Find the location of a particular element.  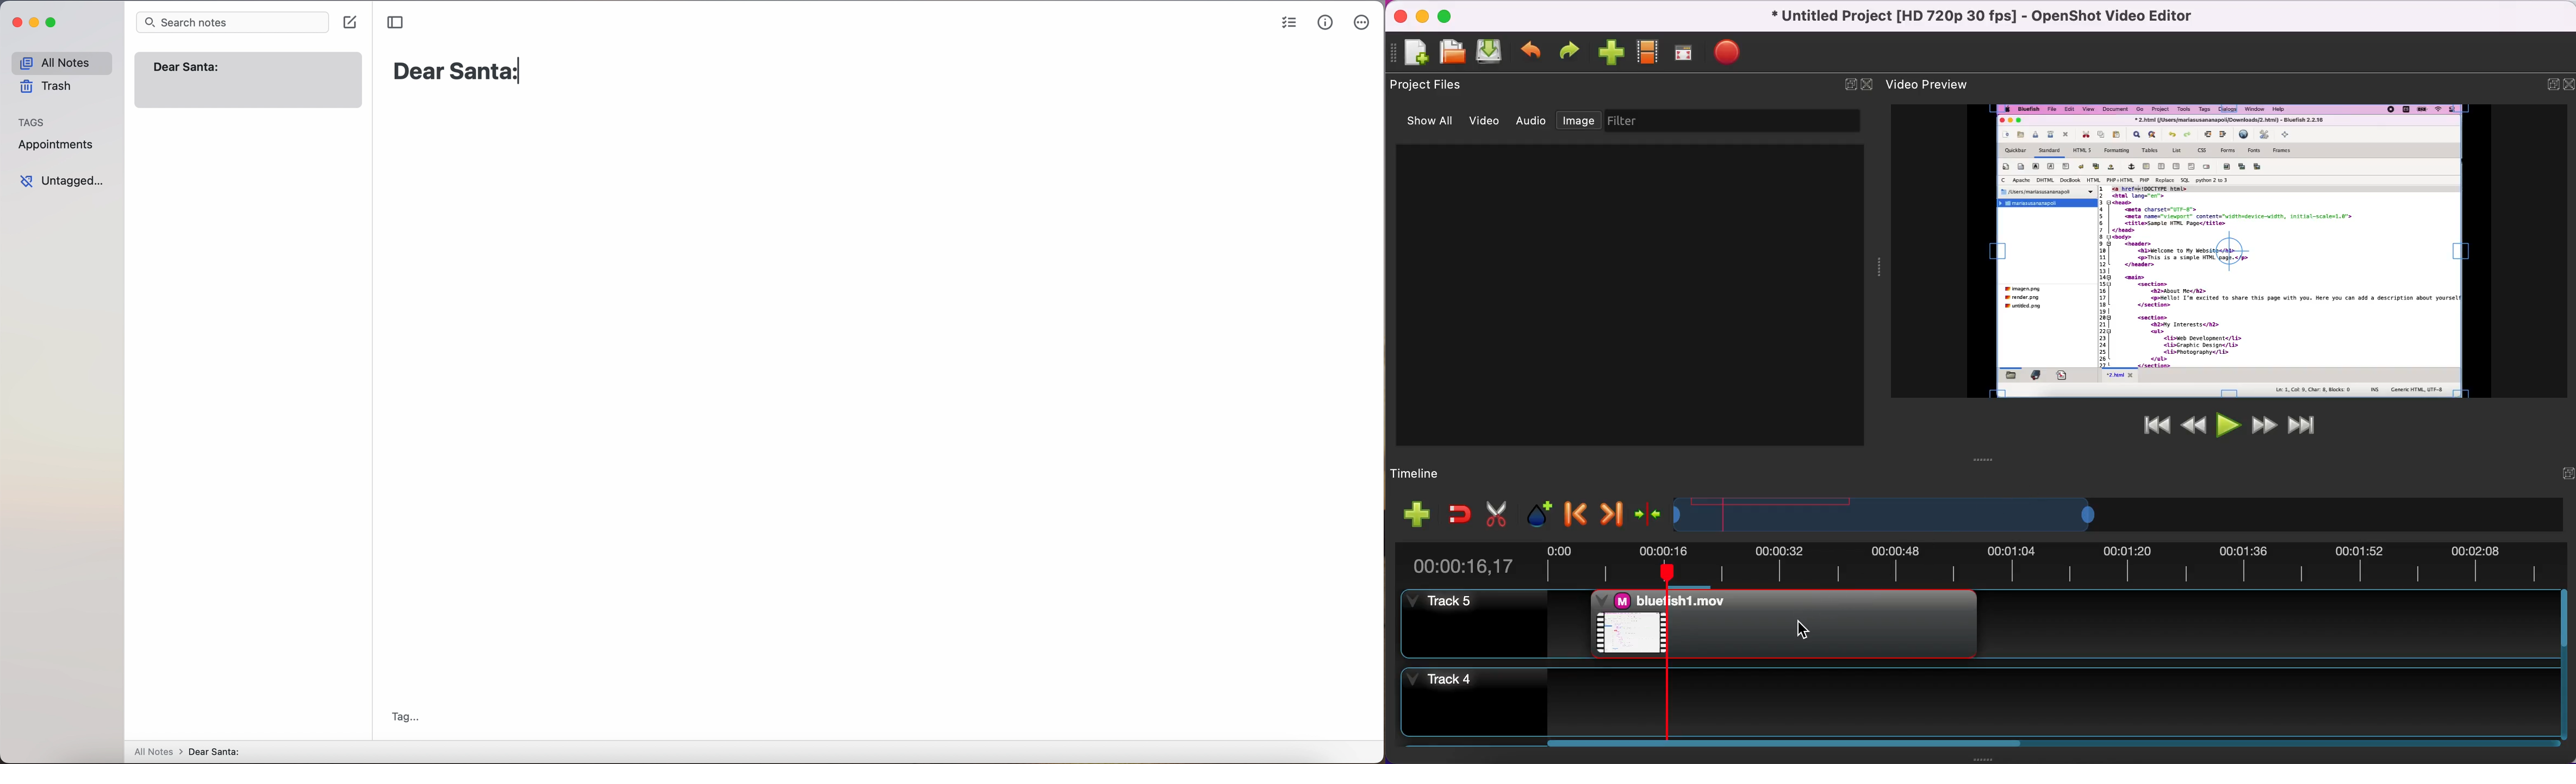

search bar is located at coordinates (231, 22).